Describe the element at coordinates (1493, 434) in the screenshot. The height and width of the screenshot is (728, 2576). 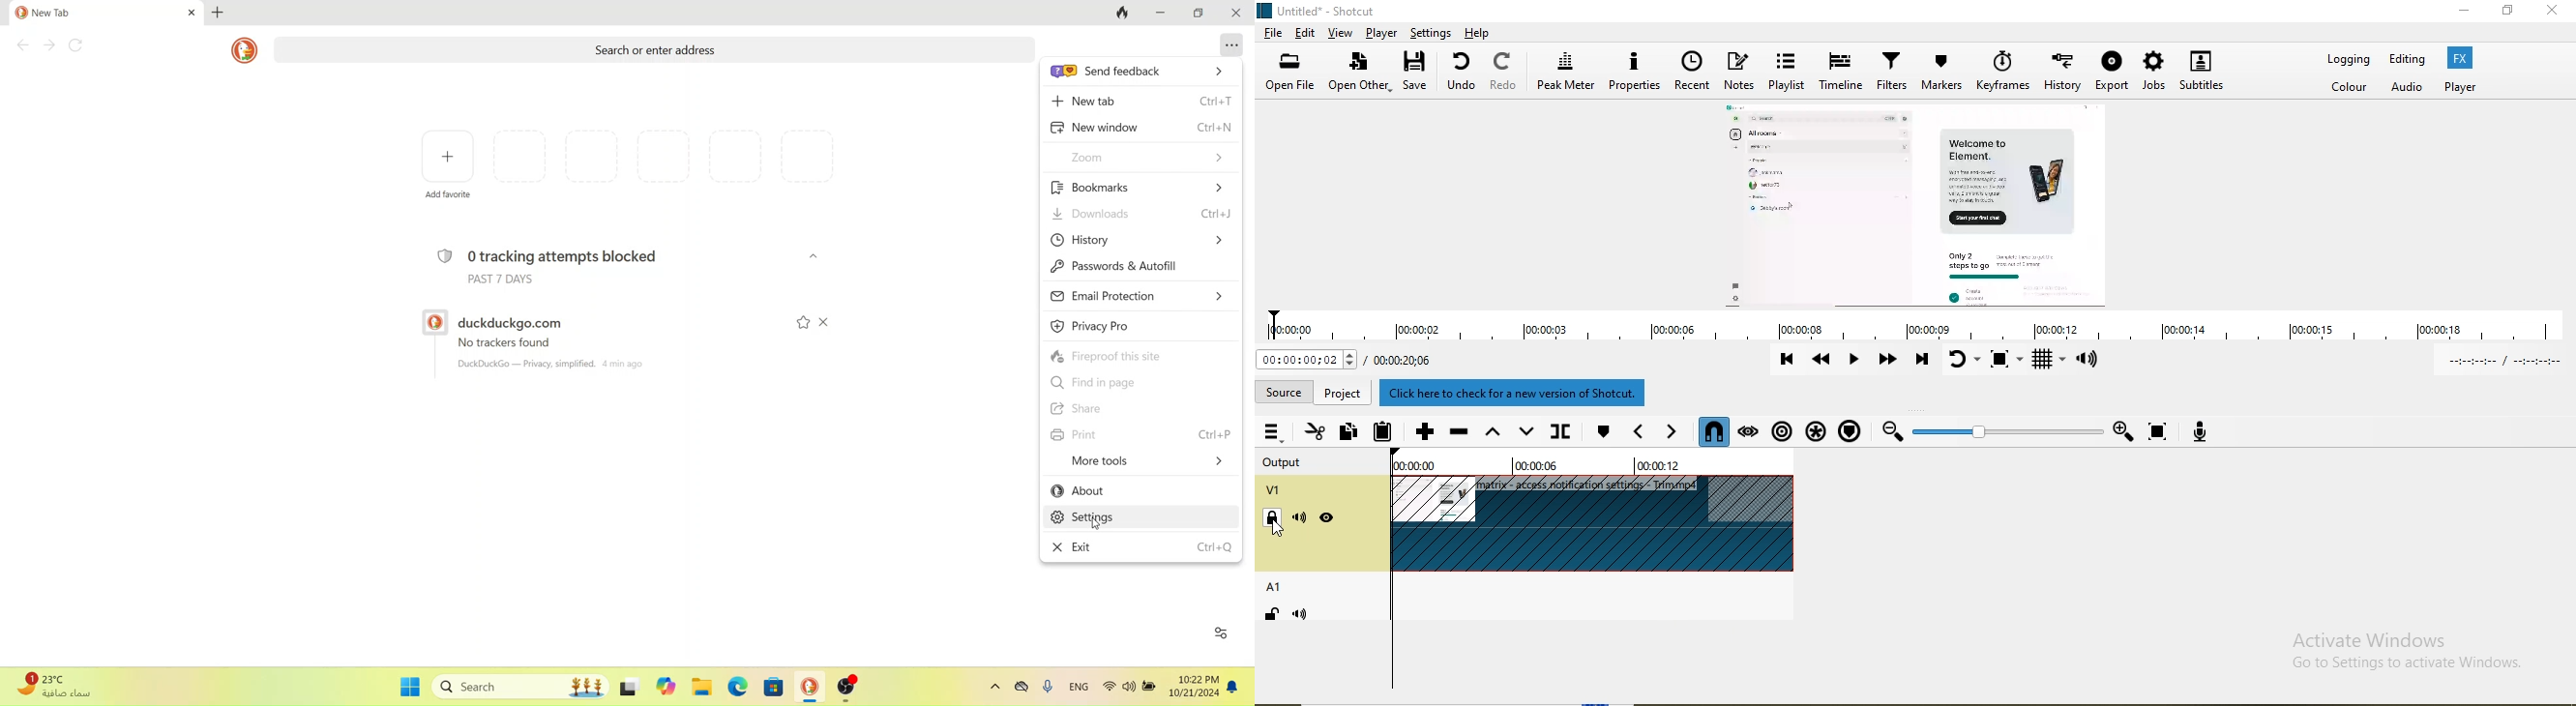
I see `Lift` at that location.